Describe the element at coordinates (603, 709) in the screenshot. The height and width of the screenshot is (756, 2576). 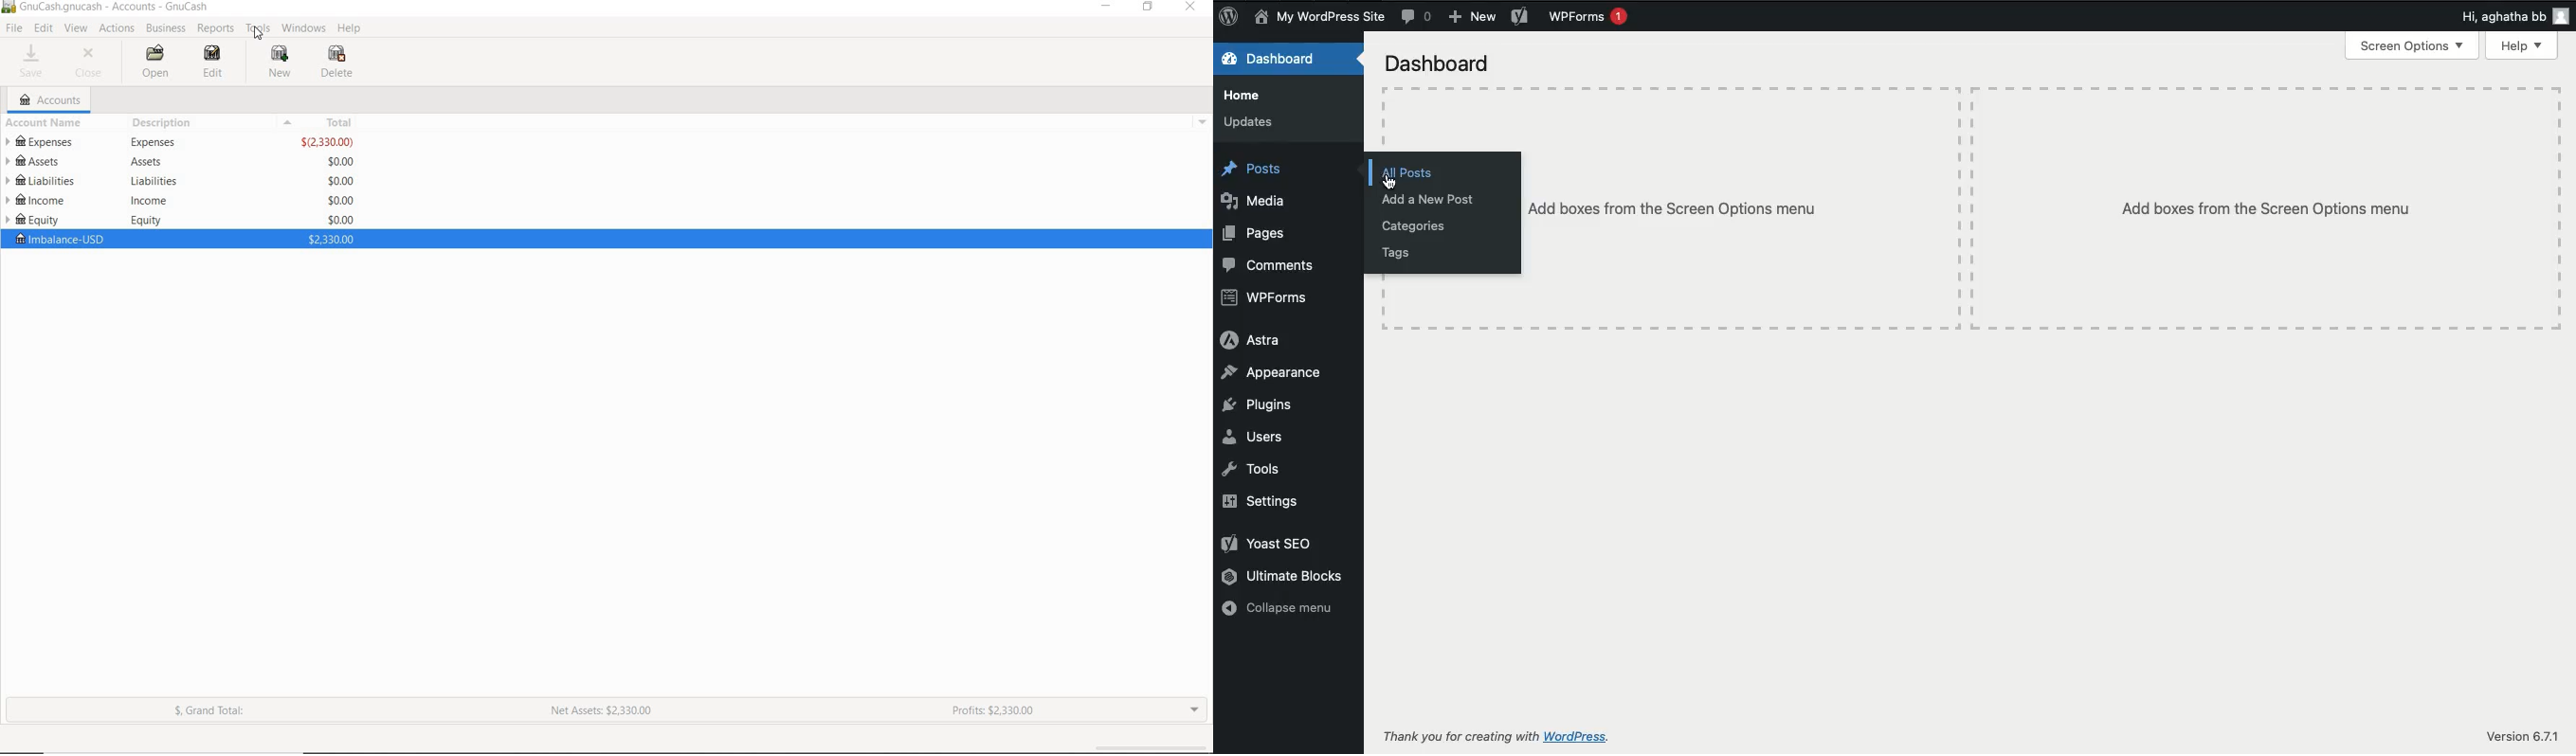
I see `NET ASSETS` at that location.